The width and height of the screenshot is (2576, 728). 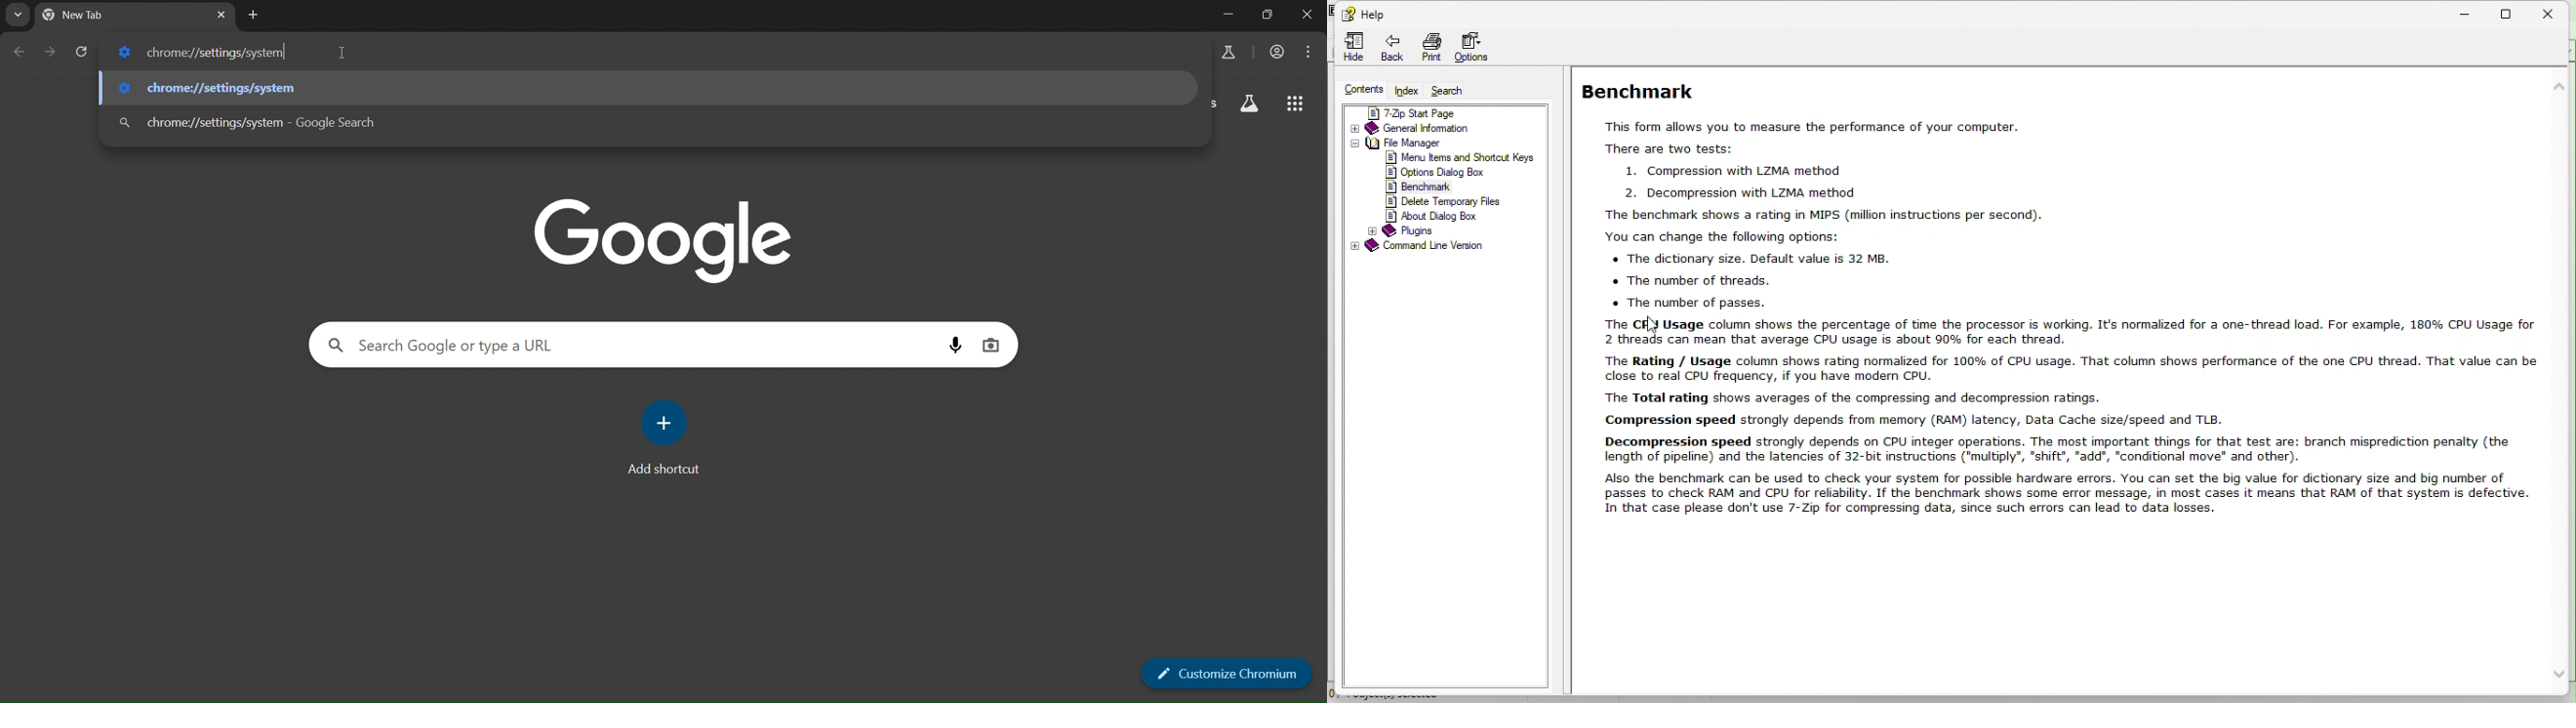 What do you see at coordinates (992, 344) in the screenshot?
I see `image search` at bounding box center [992, 344].